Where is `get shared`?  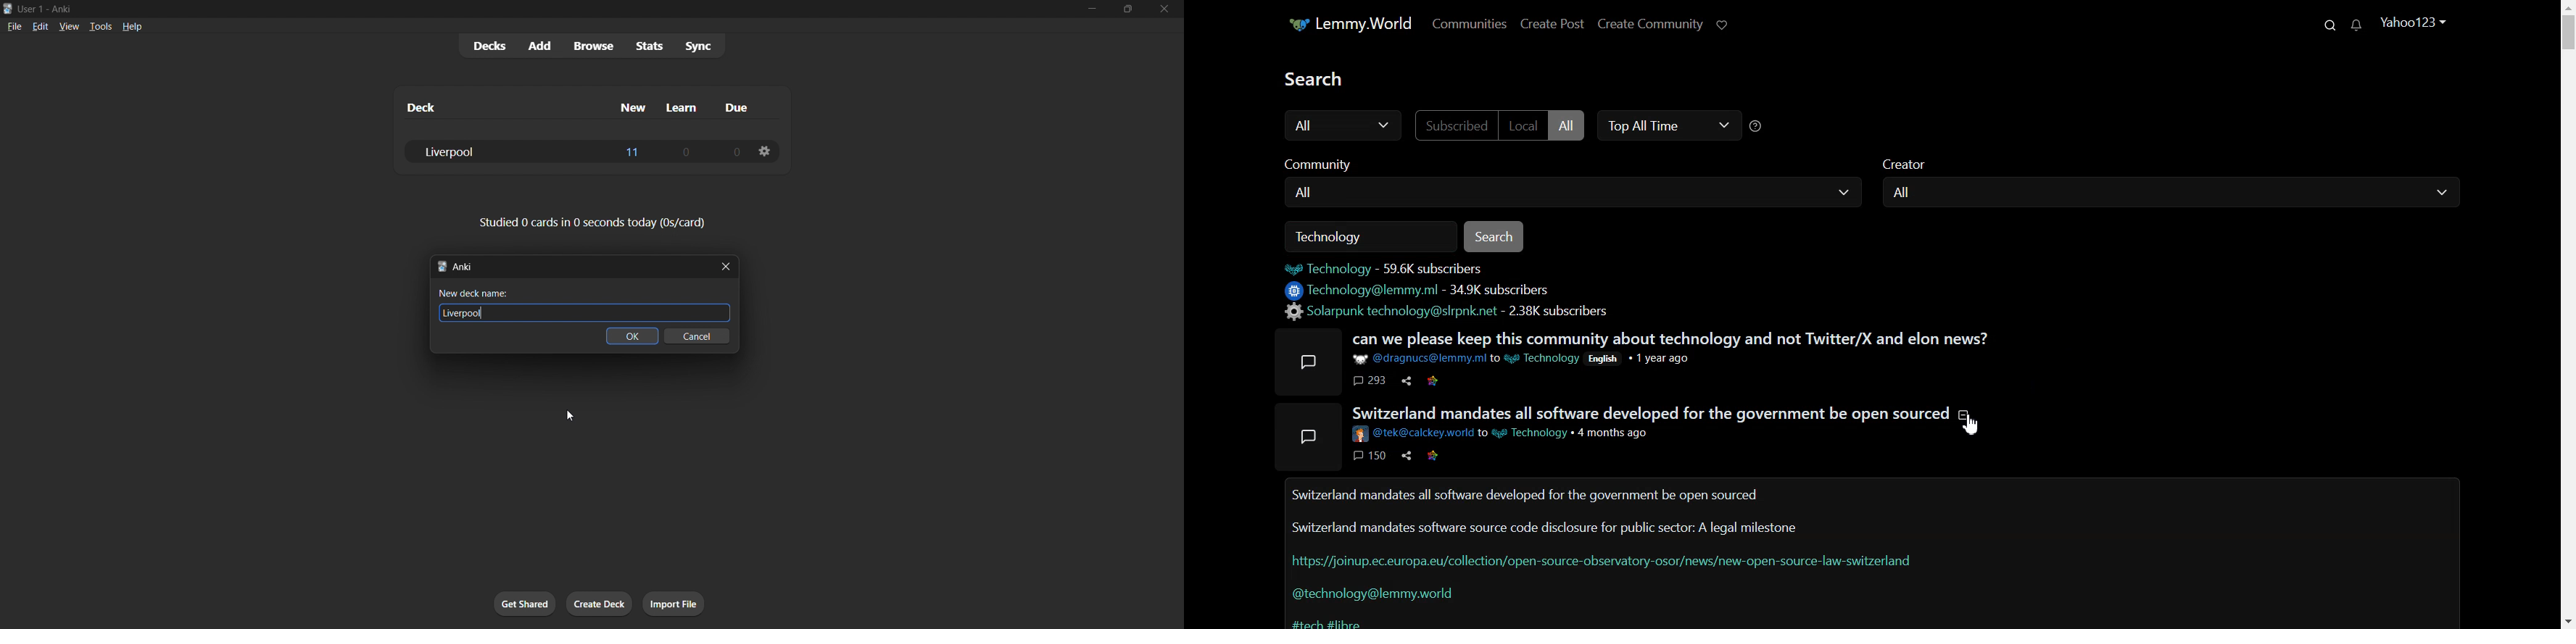 get shared is located at coordinates (519, 604).